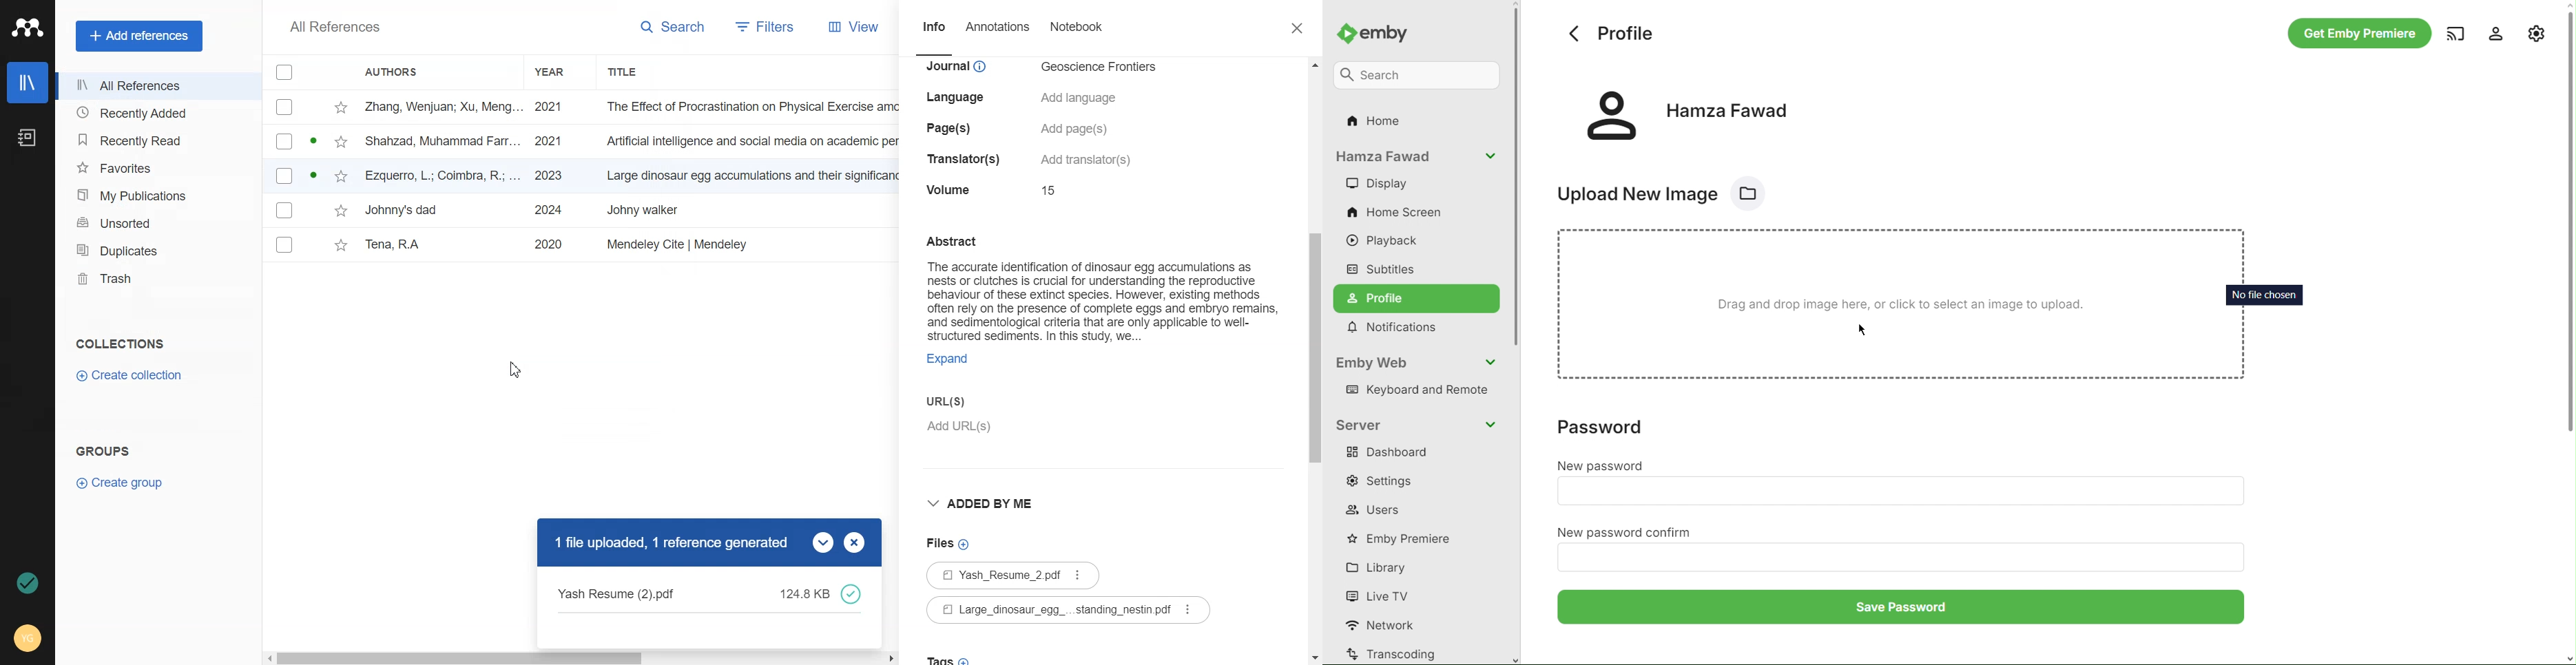 The height and width of the screenshot is (672, 2576). What do you see at coordinates (130, 376) in the screenshot?
I see `Create Collection` at bounding box center [130, 376].